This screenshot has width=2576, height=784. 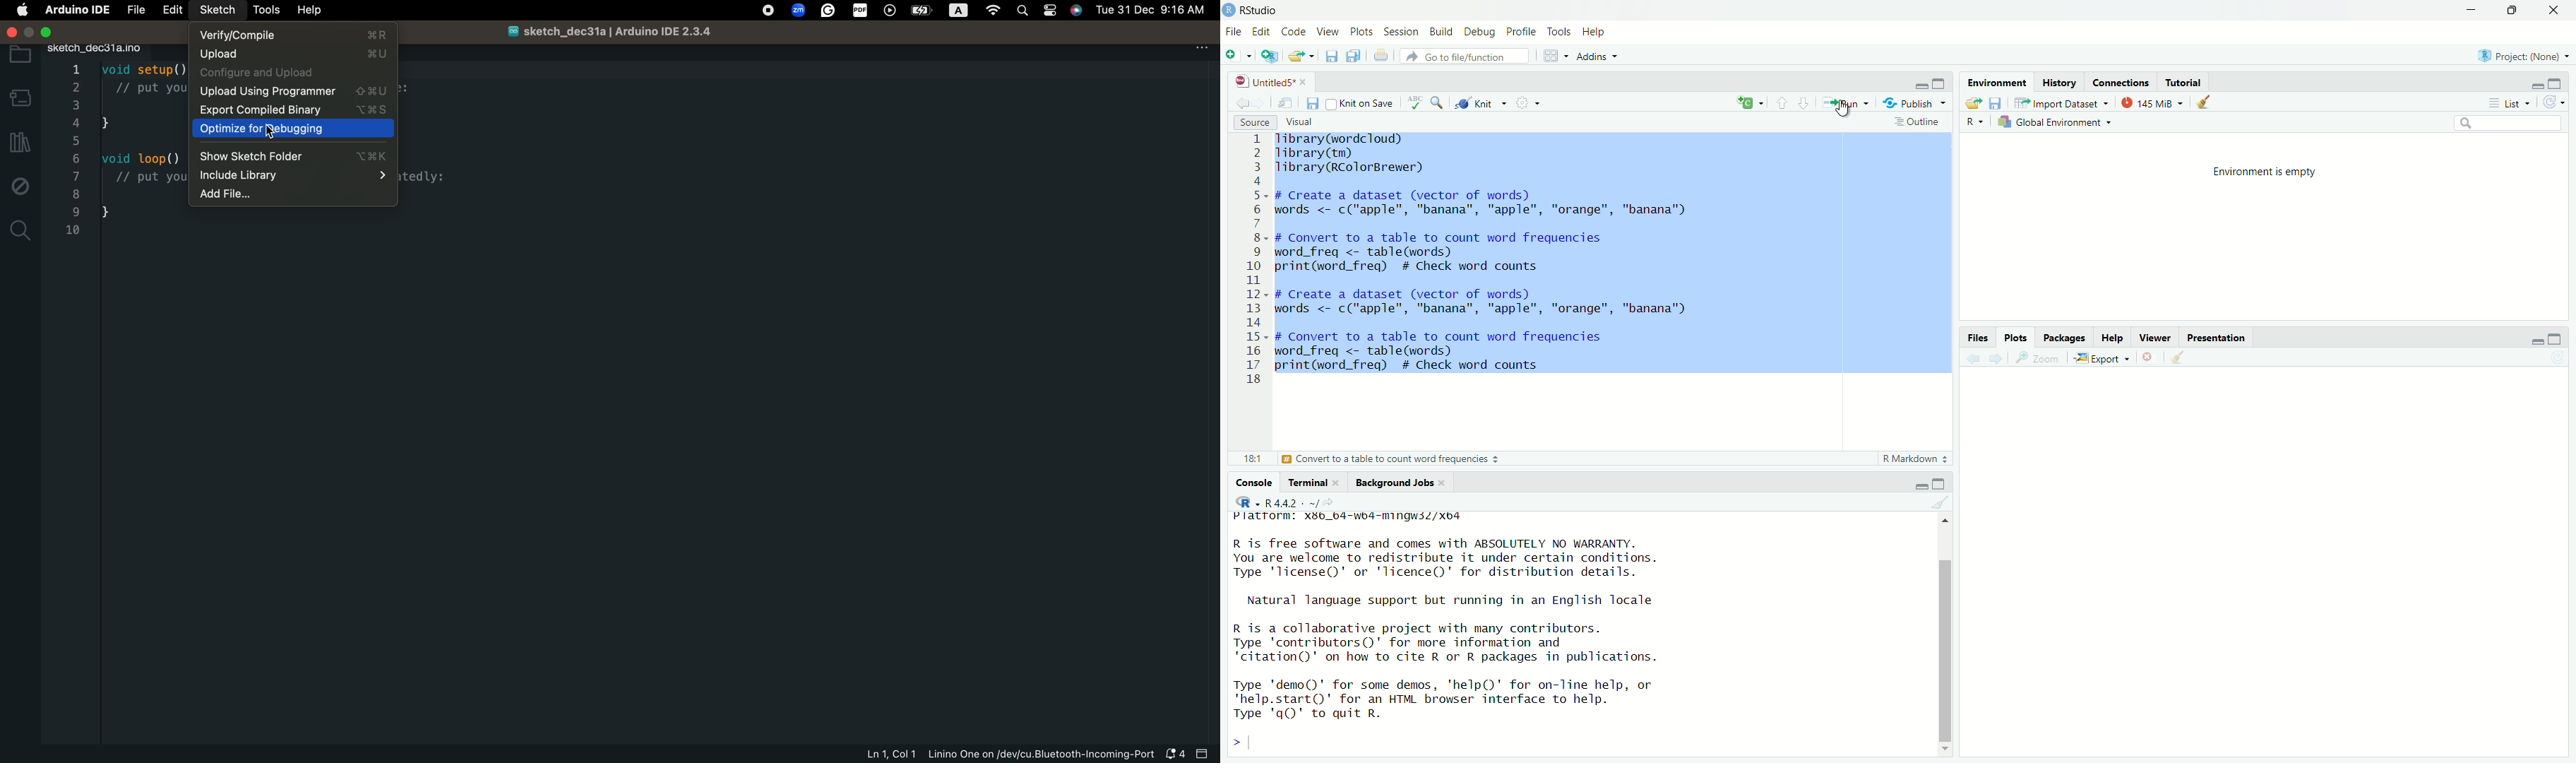 What do you see at coordinates (2552, 102) in the screenshot?
I see `Revert changes` at bounding box center [2552, 102].